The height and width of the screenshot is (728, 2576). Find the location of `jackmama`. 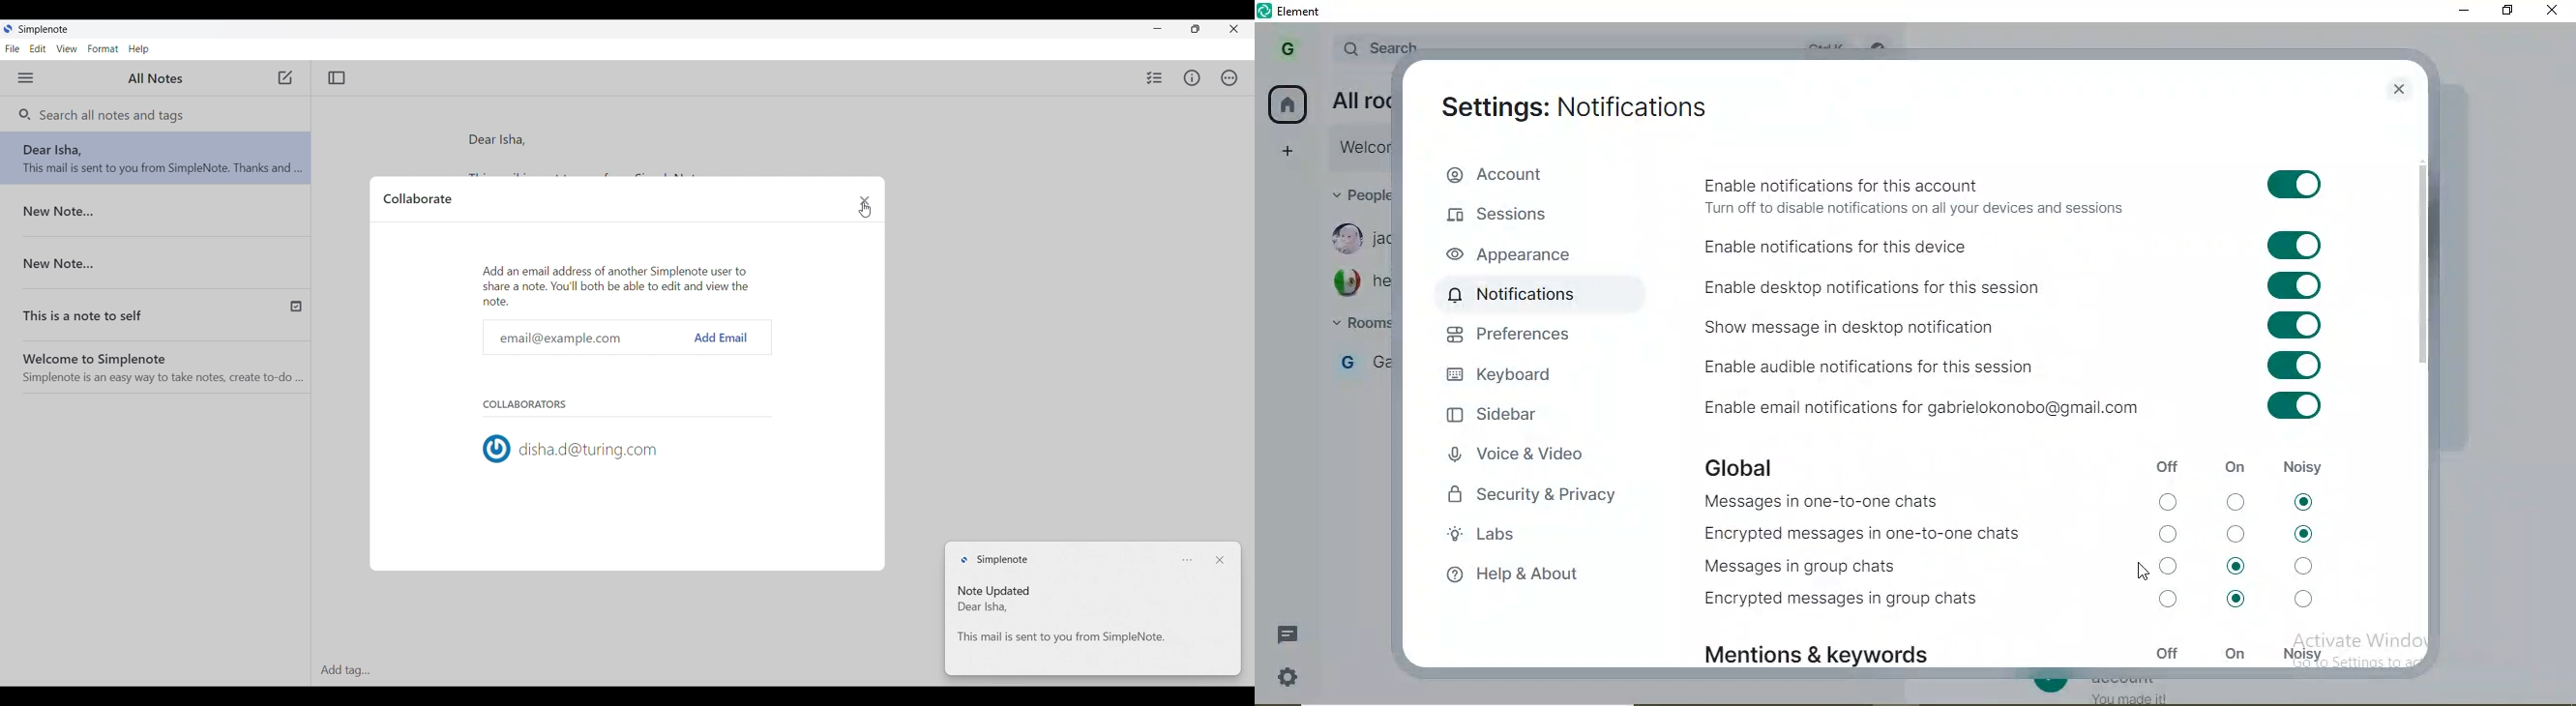

jackmama is located at coordinates (1382, 240).